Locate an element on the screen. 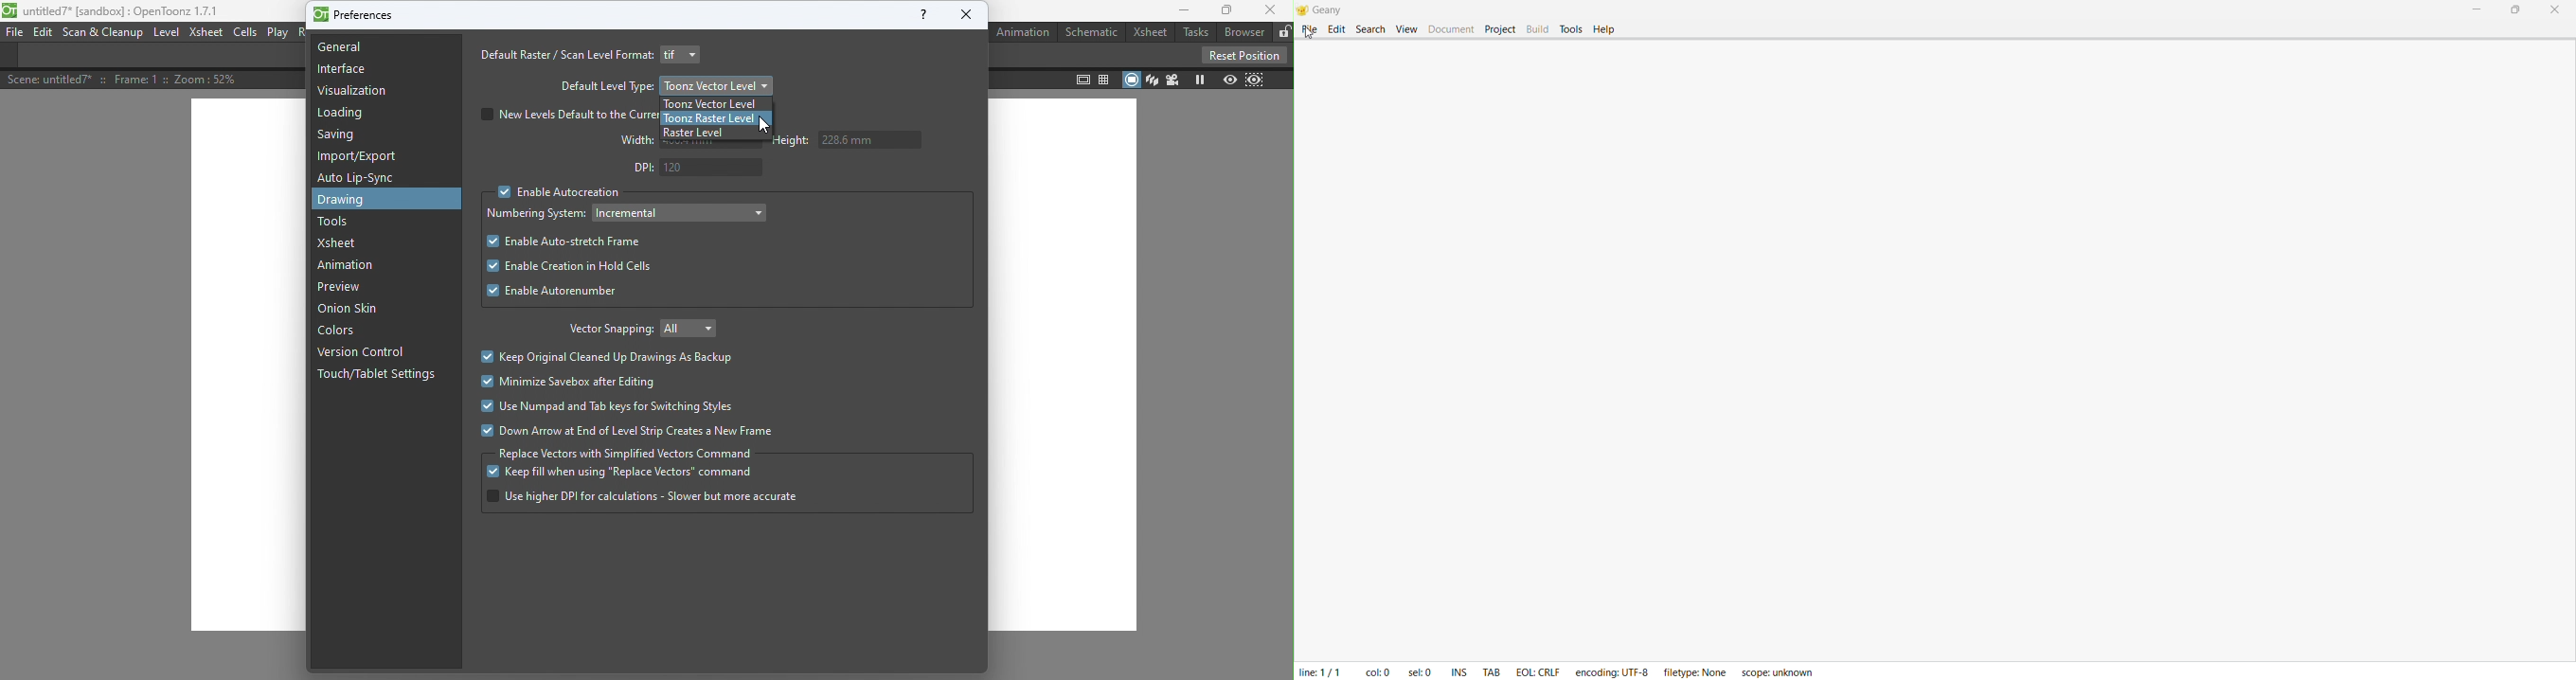 The width and height of the screenshot is (2576, 700). Help is located at coordinates (917, 18).